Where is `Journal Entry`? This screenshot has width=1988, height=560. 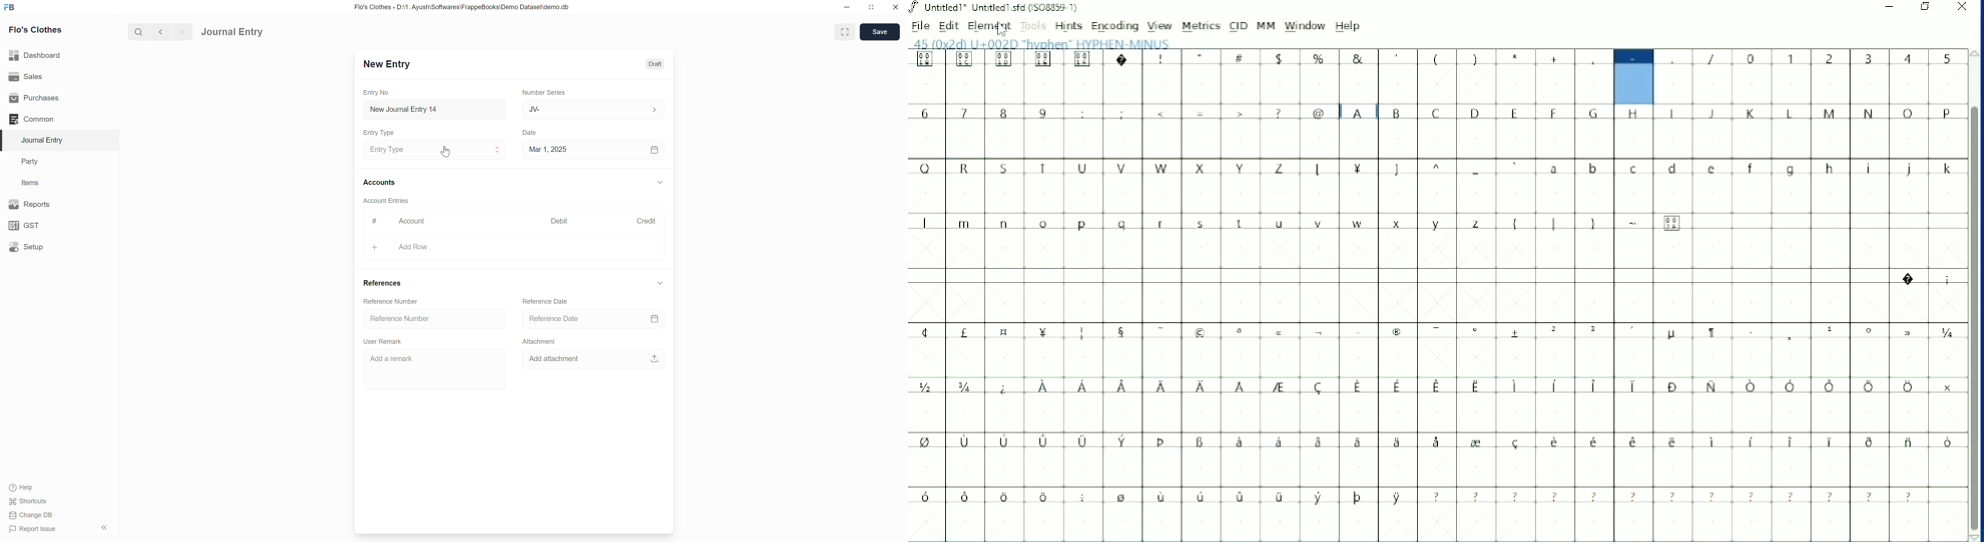 Journal Entry is located at coordinates (435, 149).